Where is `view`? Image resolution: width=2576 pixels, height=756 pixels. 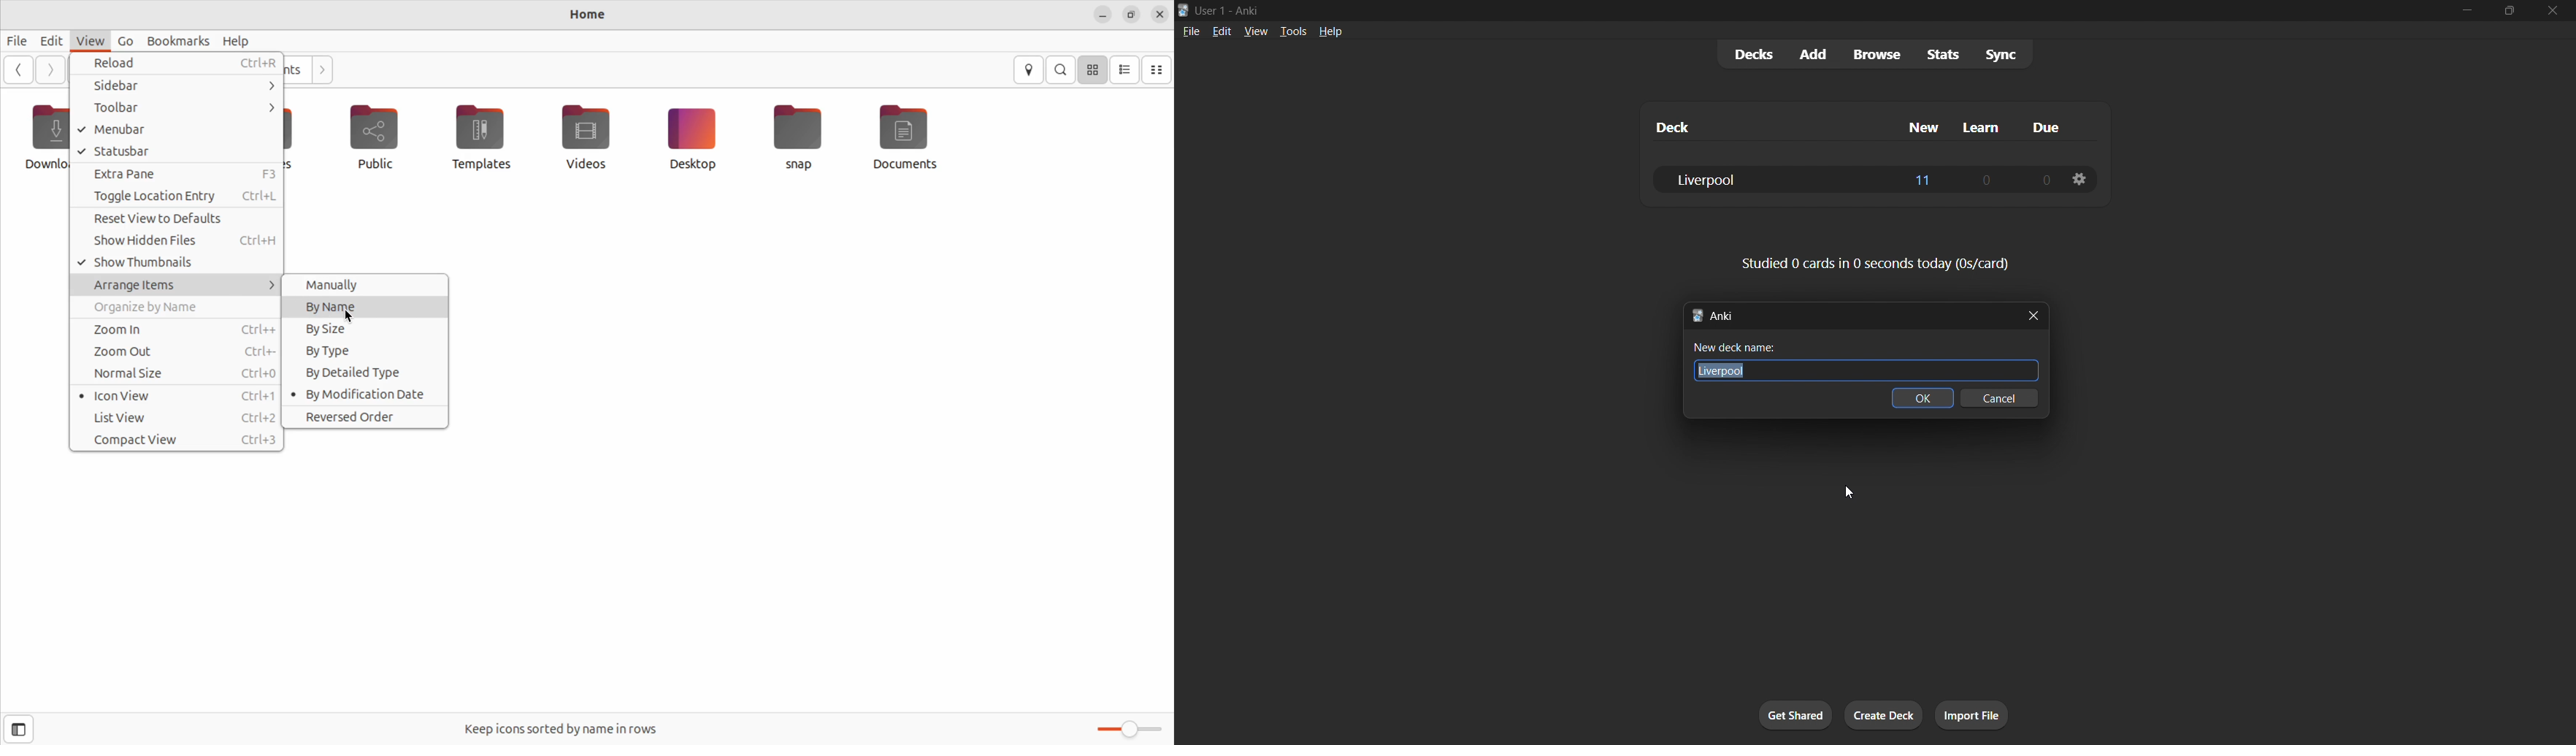 view is located at coordinates (1251, 31).